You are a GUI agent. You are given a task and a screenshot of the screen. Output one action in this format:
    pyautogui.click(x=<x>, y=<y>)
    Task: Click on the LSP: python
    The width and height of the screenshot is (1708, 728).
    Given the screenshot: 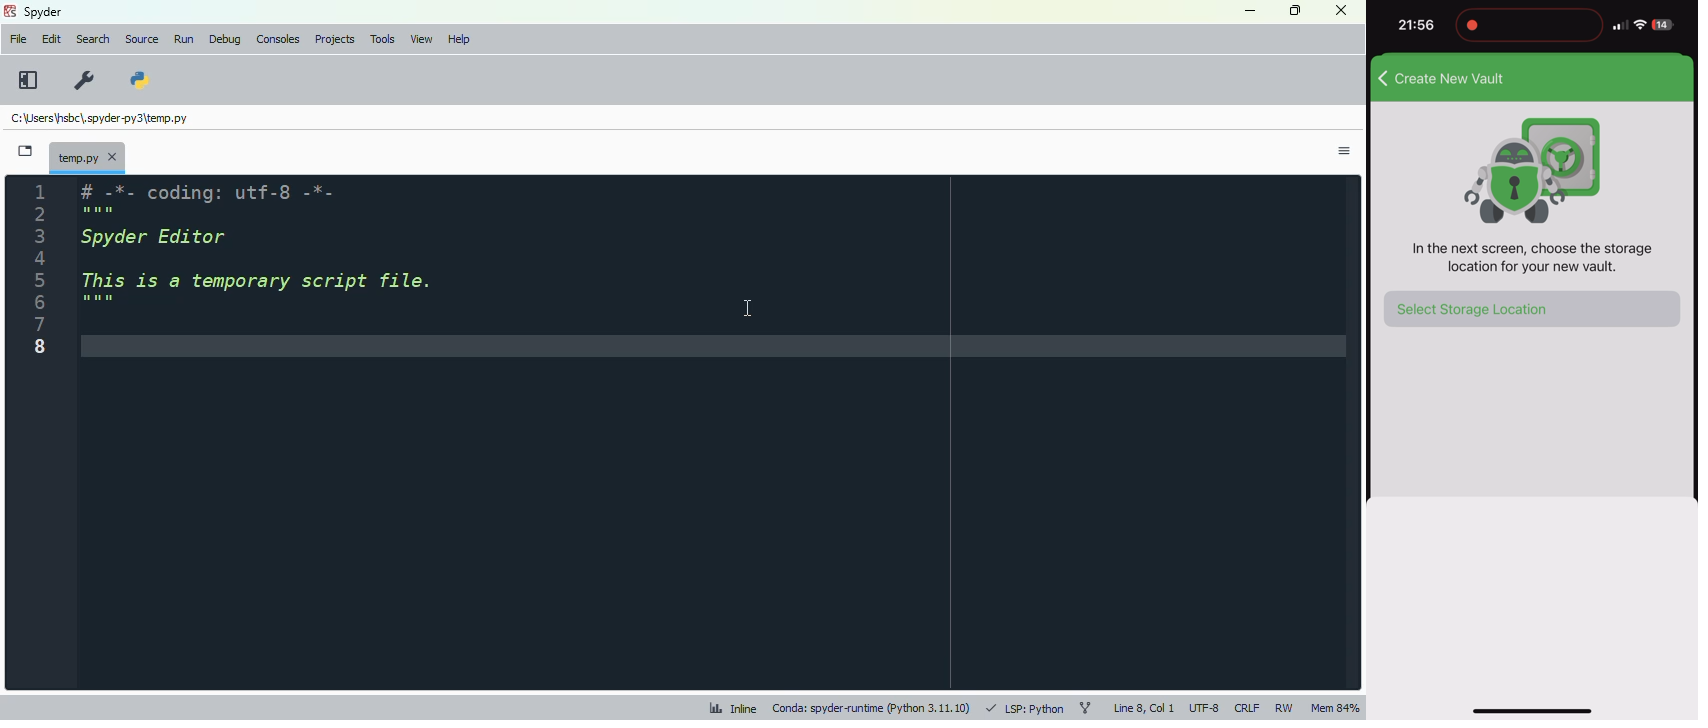 What is the action you would take?
    pyautogui.click(x=1026, y=708)
    